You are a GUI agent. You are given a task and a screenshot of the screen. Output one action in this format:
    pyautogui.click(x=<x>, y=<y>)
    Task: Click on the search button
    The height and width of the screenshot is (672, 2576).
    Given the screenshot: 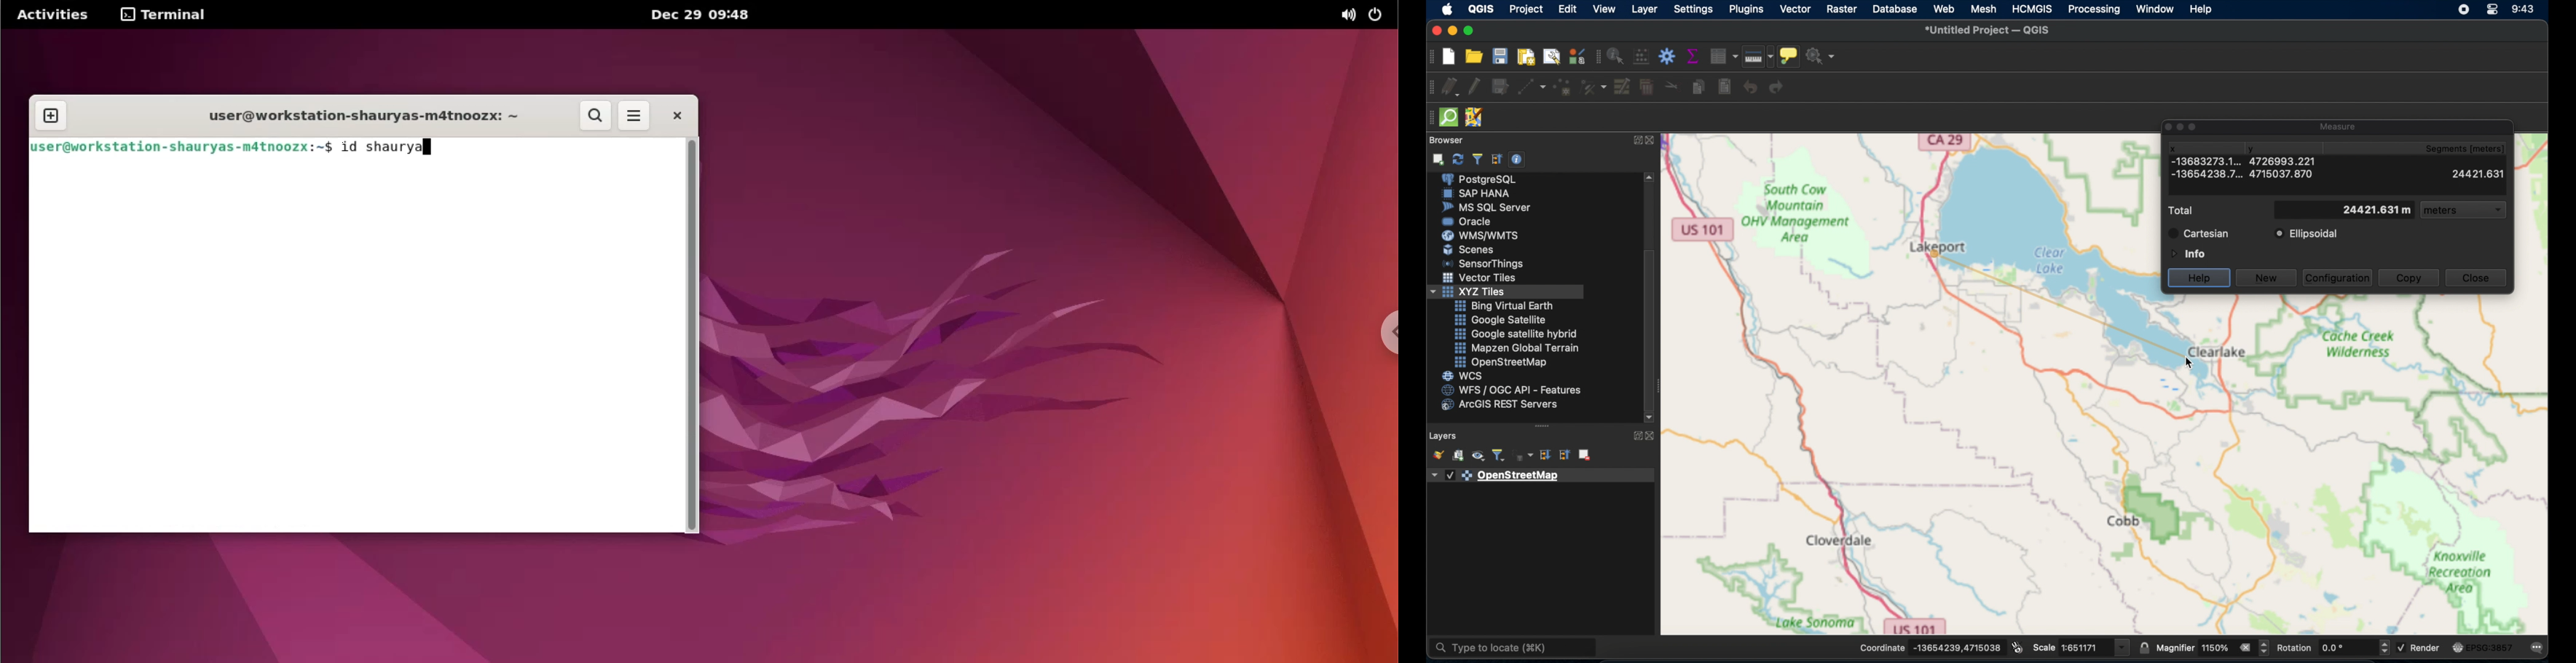 What is the action you would take?
    pyautogui.click(x=596, y=116)
    